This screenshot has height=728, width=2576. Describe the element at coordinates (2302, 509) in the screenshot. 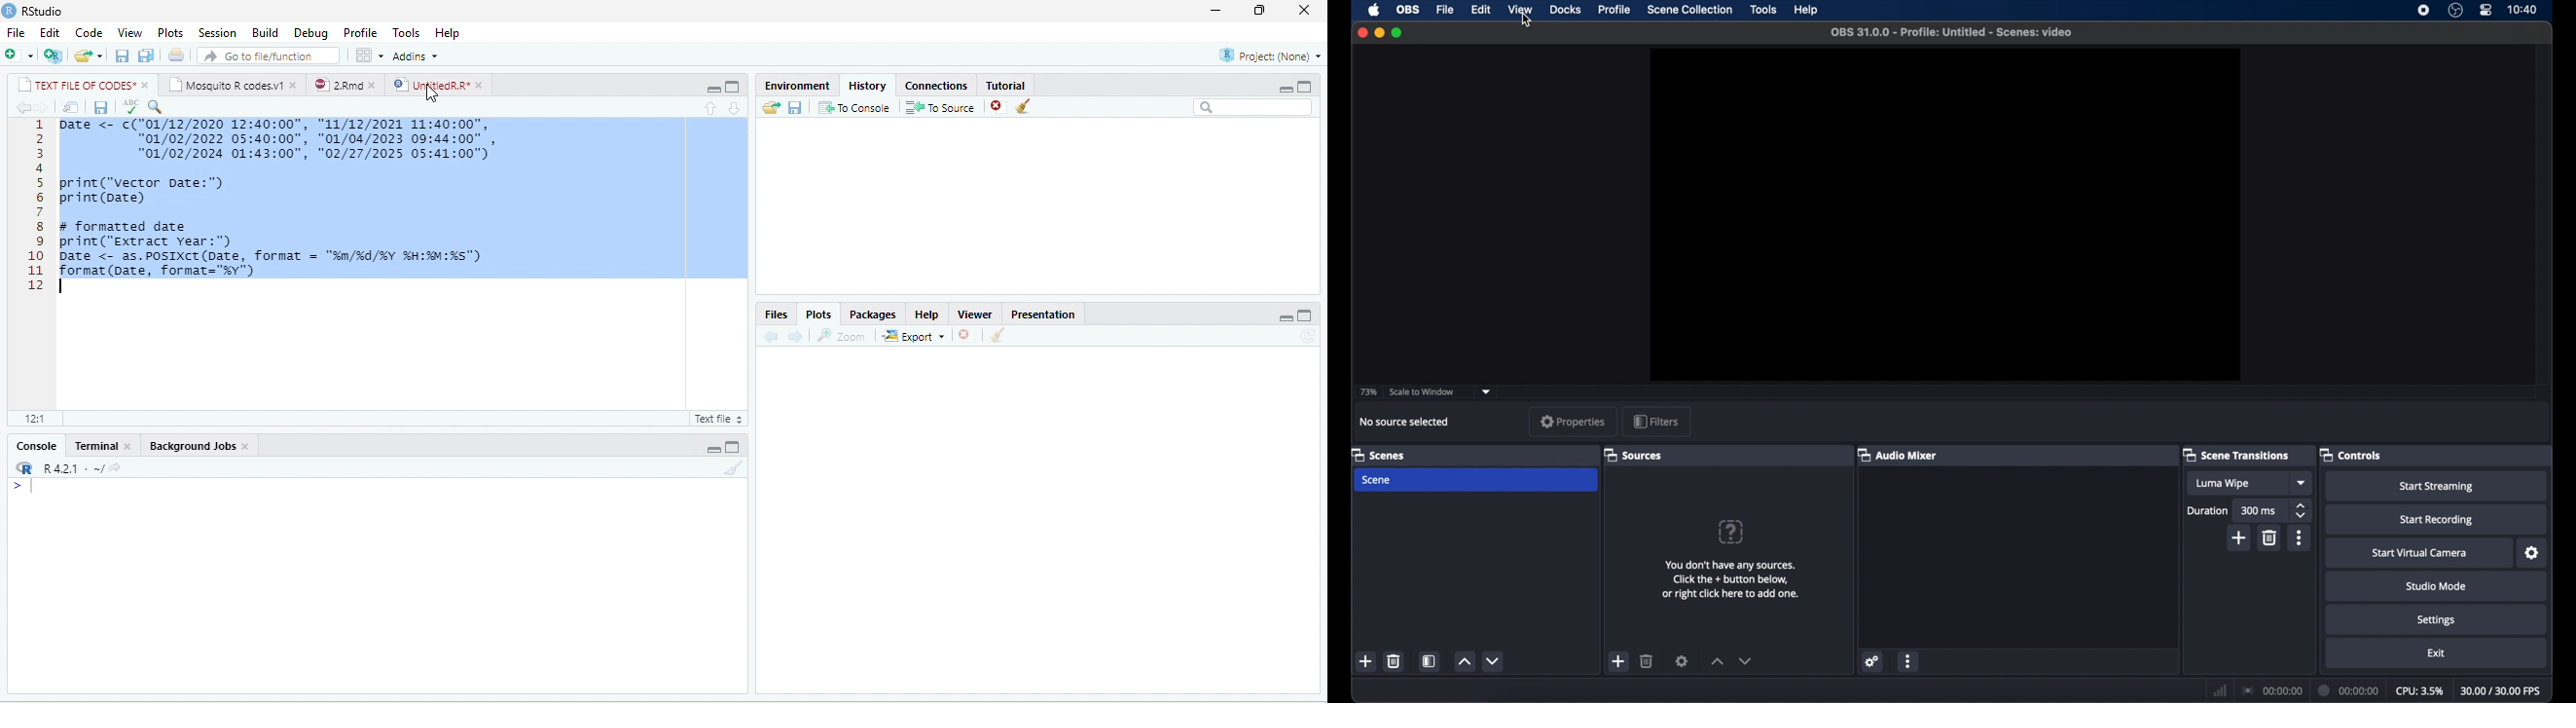

I see `stepper buttons` at that location.